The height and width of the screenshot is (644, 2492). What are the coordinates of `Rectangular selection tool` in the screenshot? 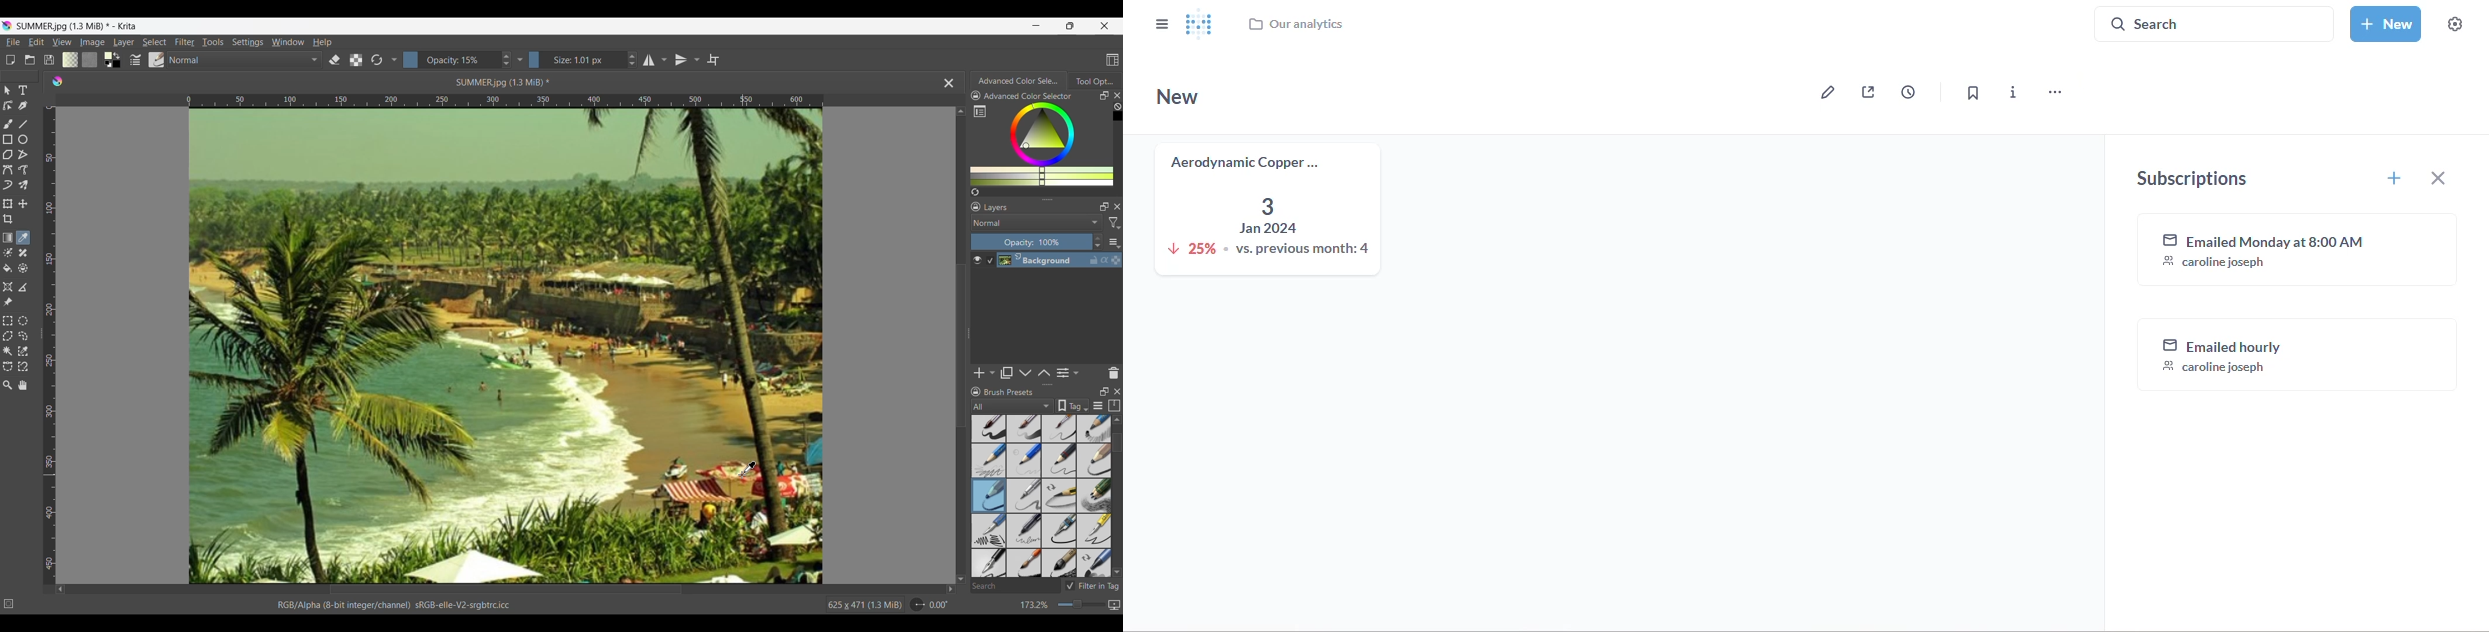 It's located at (8, 321).